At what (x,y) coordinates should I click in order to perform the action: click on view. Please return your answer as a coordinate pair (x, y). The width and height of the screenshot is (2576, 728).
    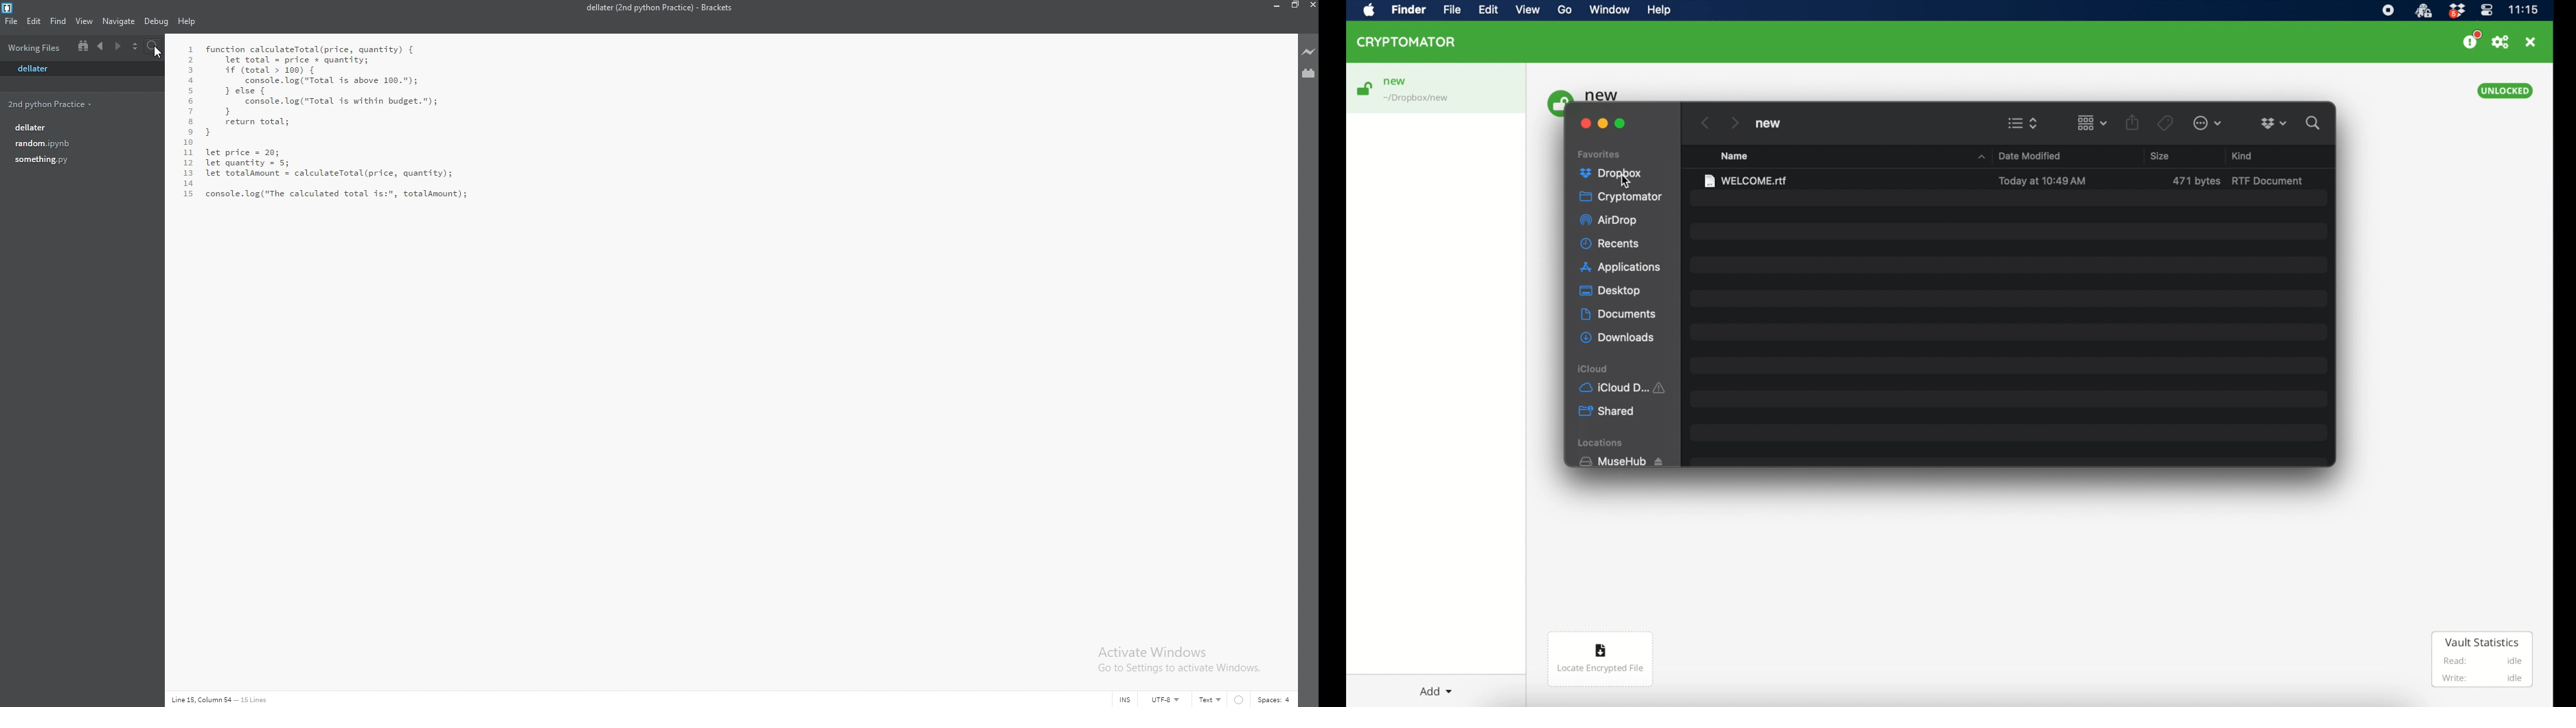
    Looking at the image, I should click on (84, 21).